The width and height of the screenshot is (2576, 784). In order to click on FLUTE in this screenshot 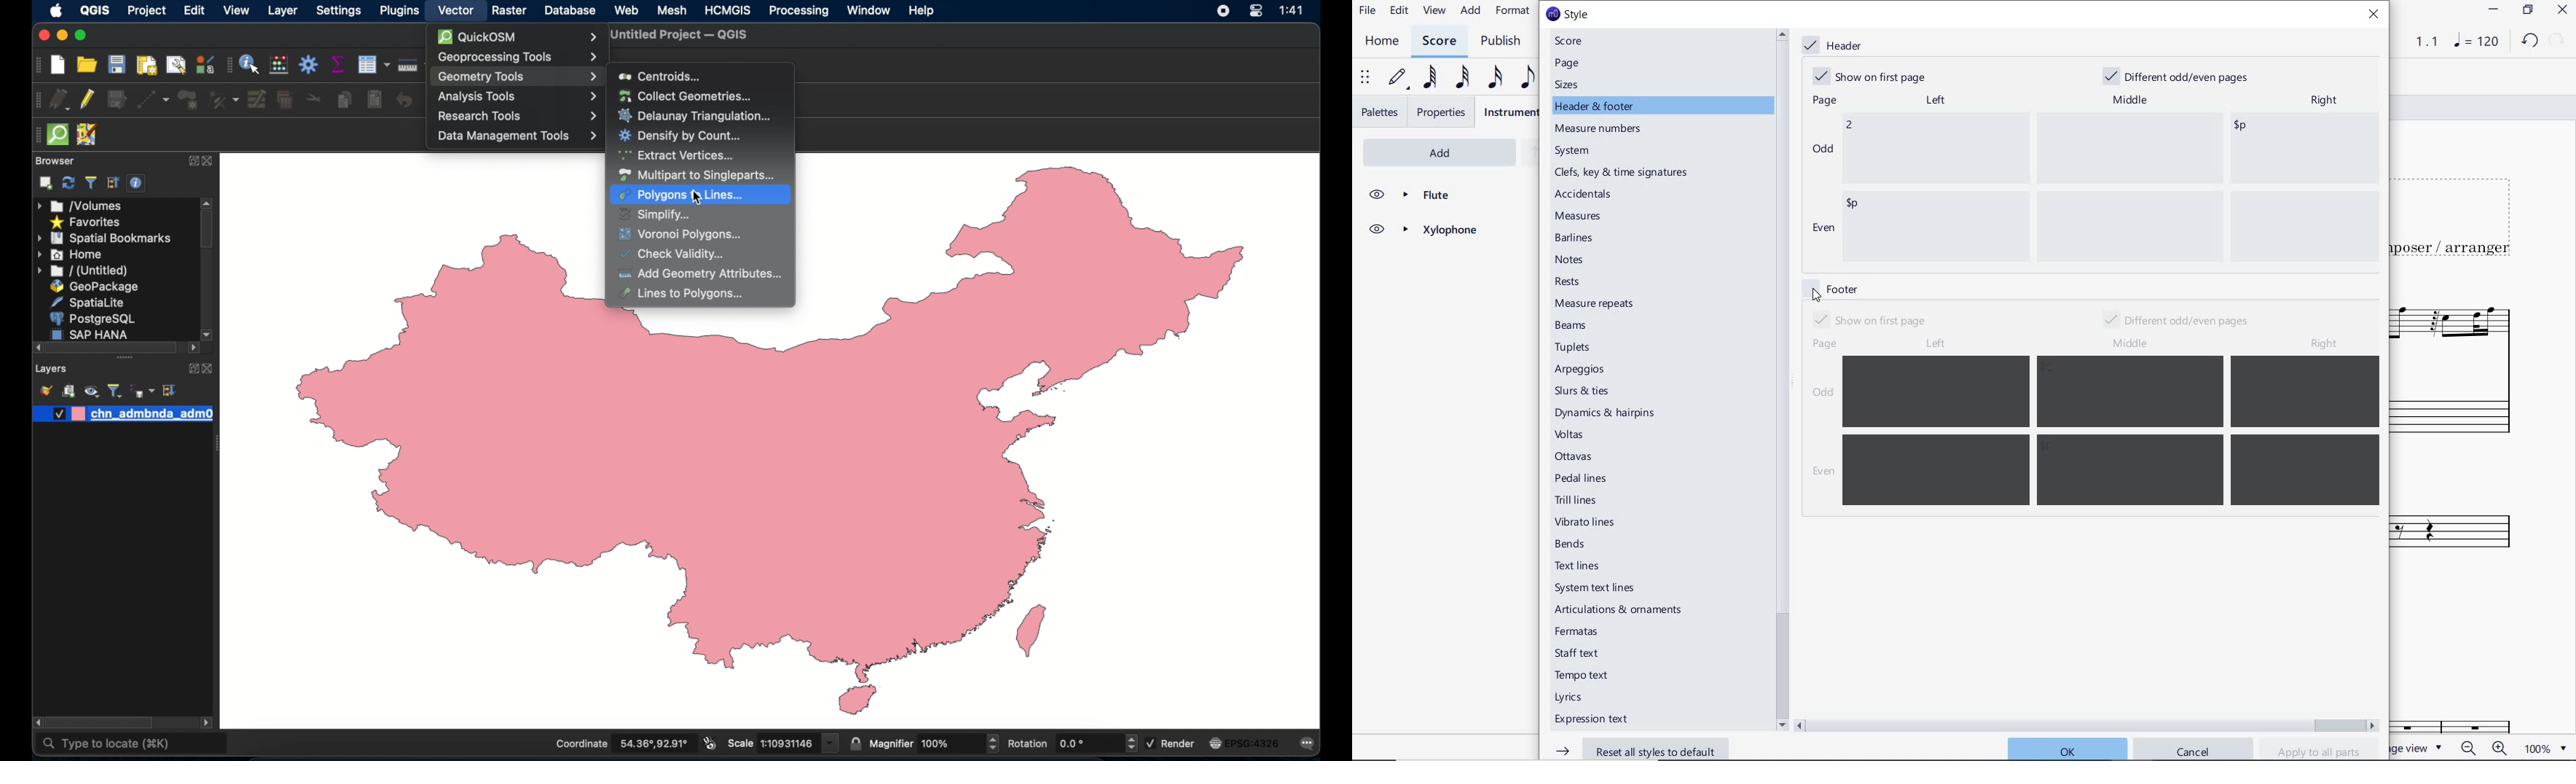, I will do `click(2459, 359)`.